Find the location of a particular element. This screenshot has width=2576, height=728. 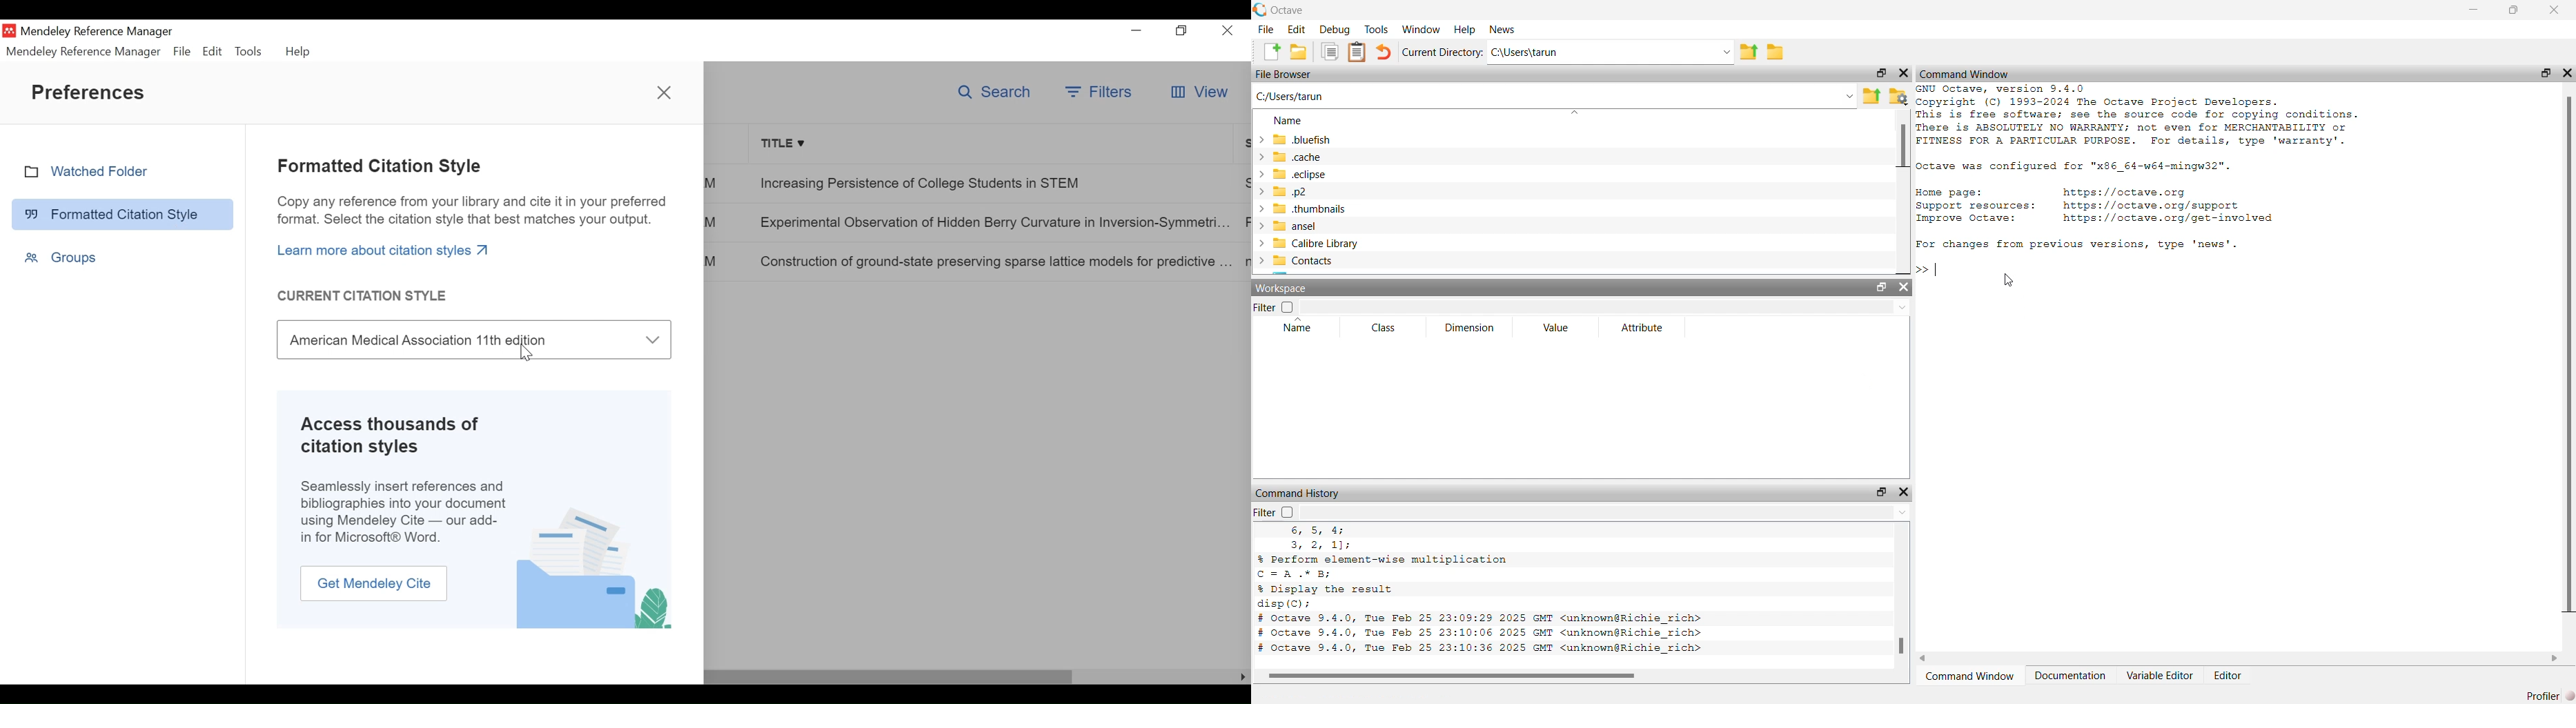

Edit is located at coordinates (212, 51).